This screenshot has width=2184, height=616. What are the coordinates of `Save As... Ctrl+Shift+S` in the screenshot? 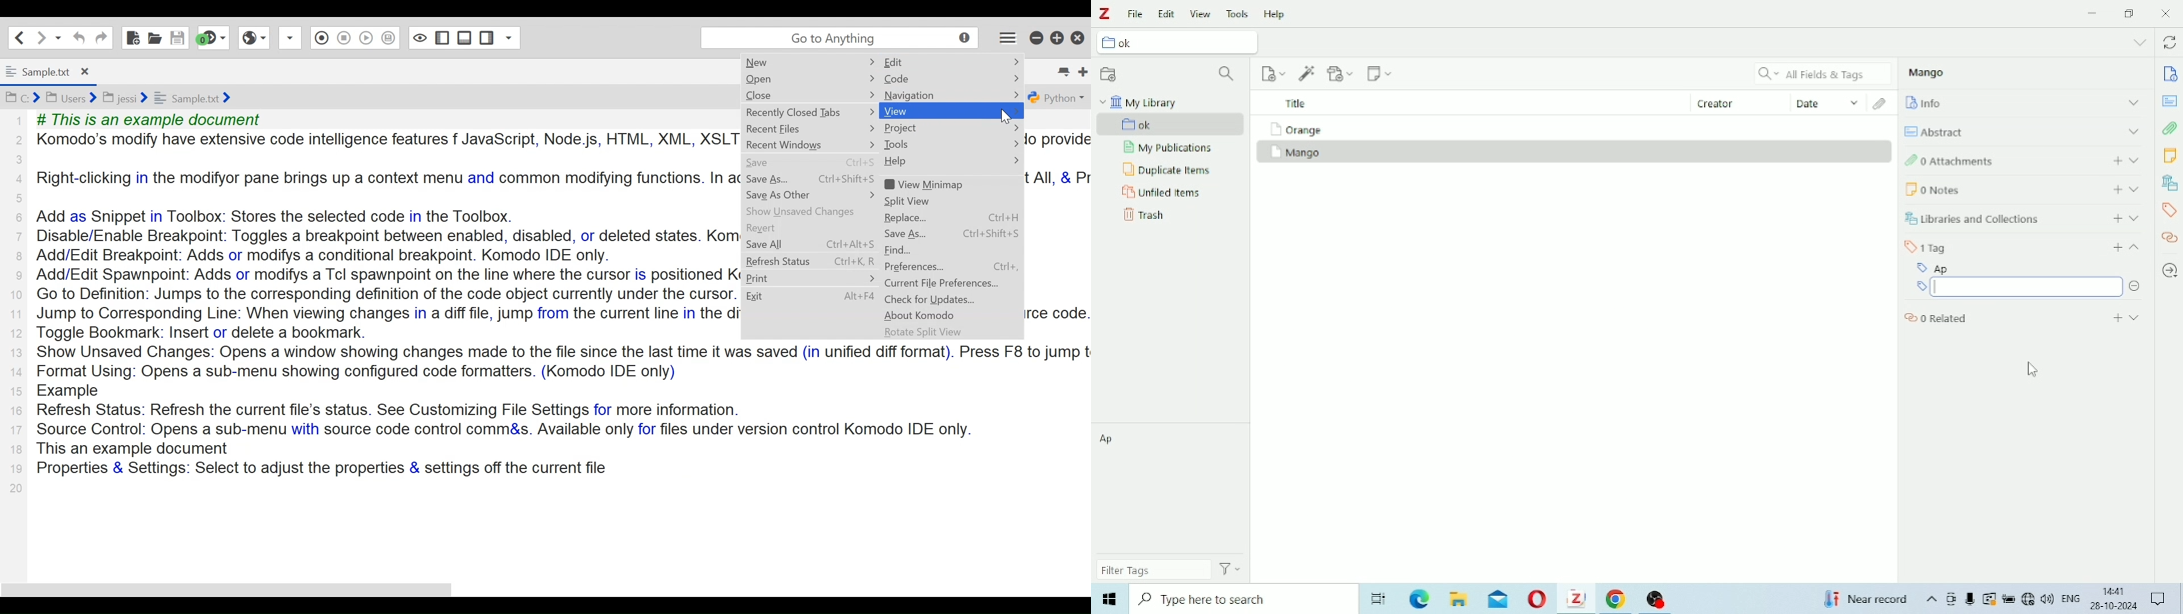 It's located at (810, 180).